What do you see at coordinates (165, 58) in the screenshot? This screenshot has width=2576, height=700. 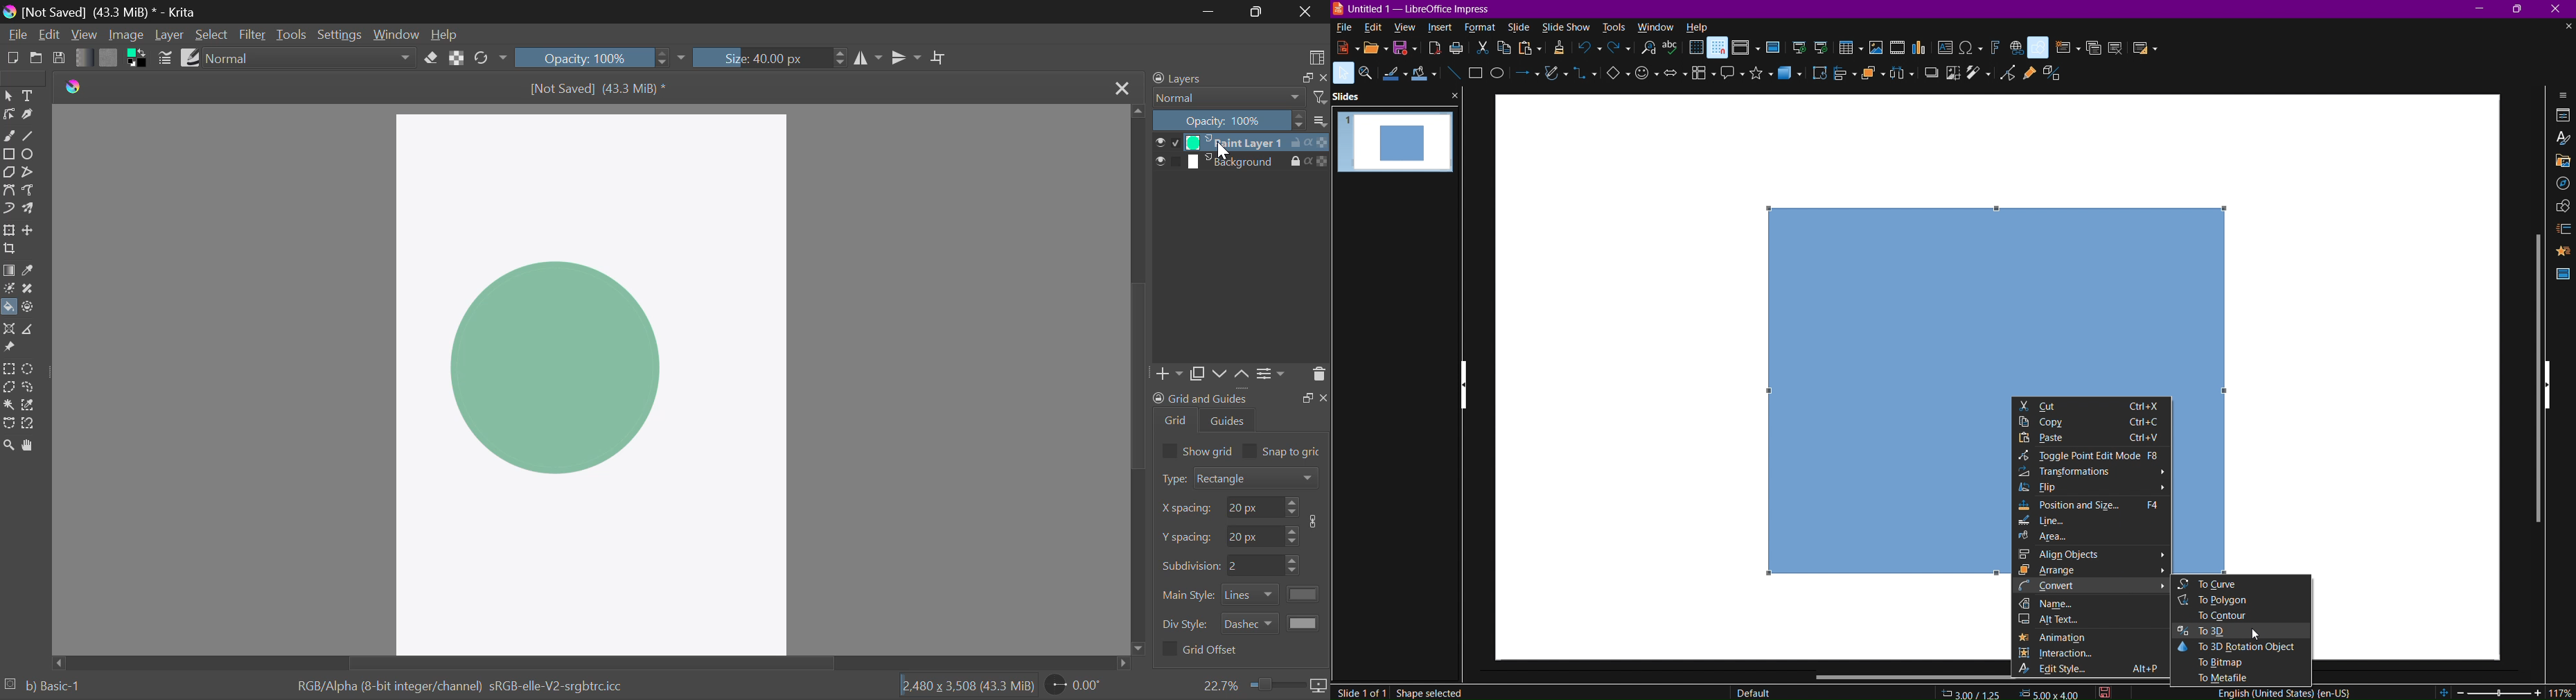 I see `Brush Settings` at bounding box center [165, 58].